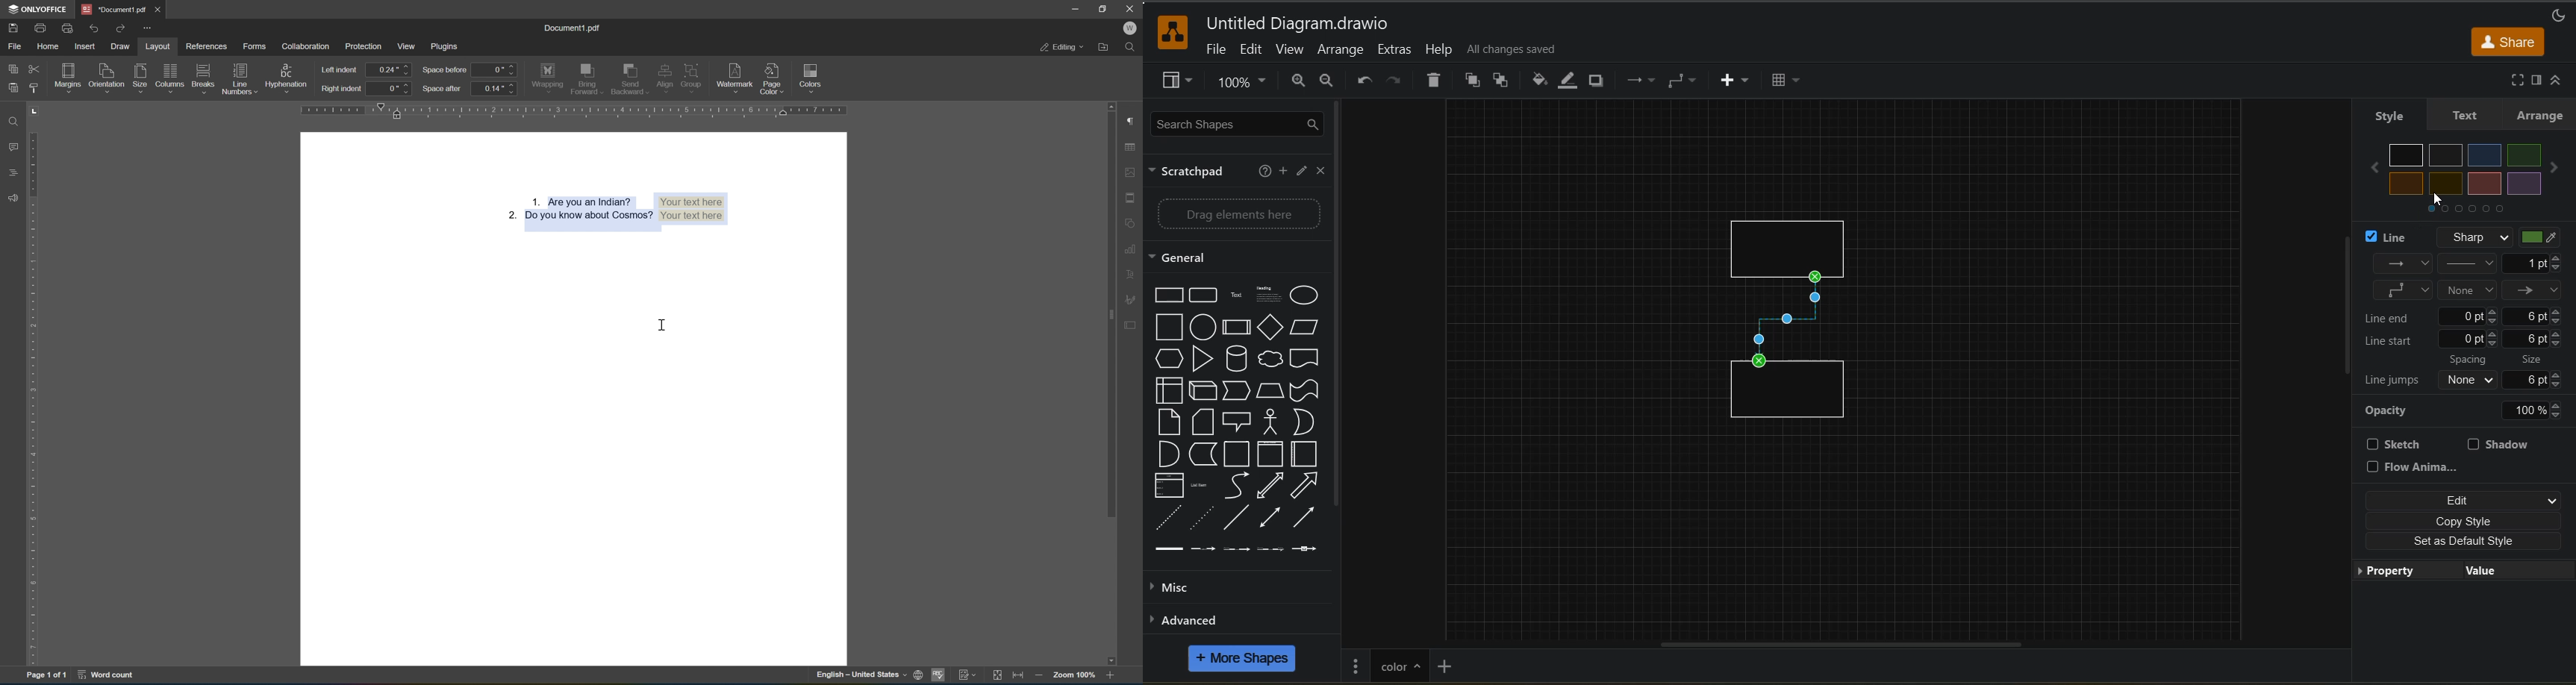  I want to click on undo, so click(1365, 81).